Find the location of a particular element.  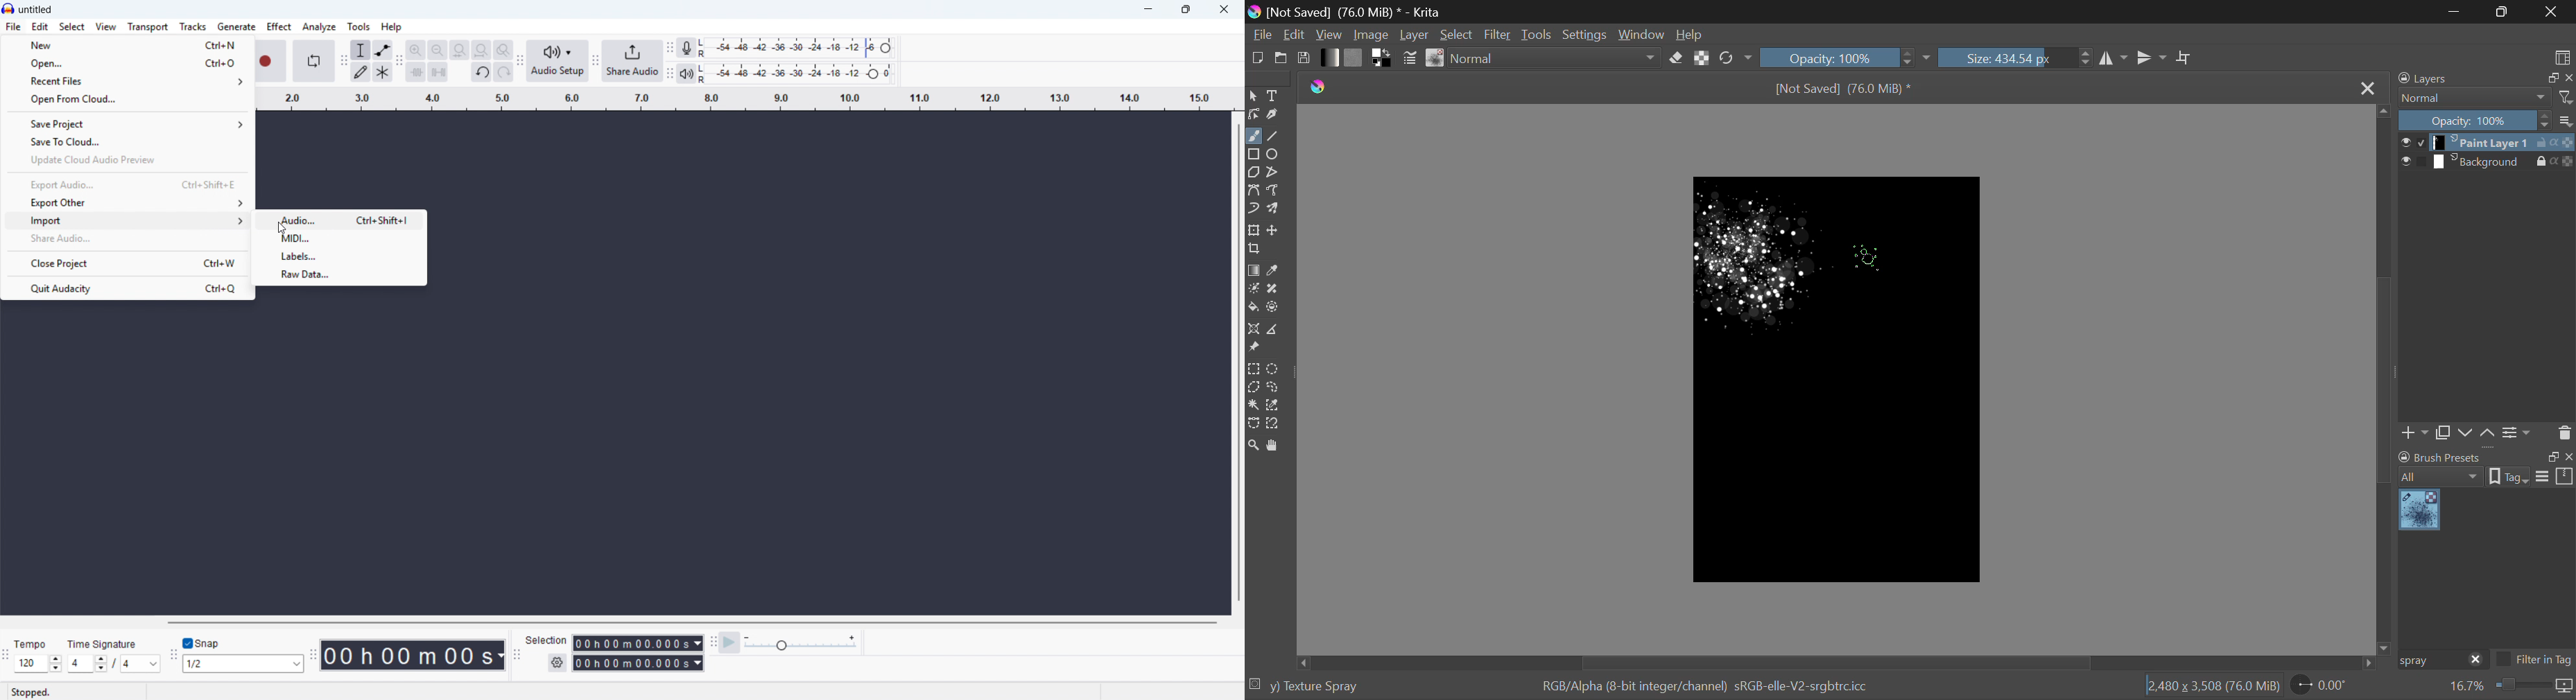

Audio setup  is located at coordinates (558, 61).